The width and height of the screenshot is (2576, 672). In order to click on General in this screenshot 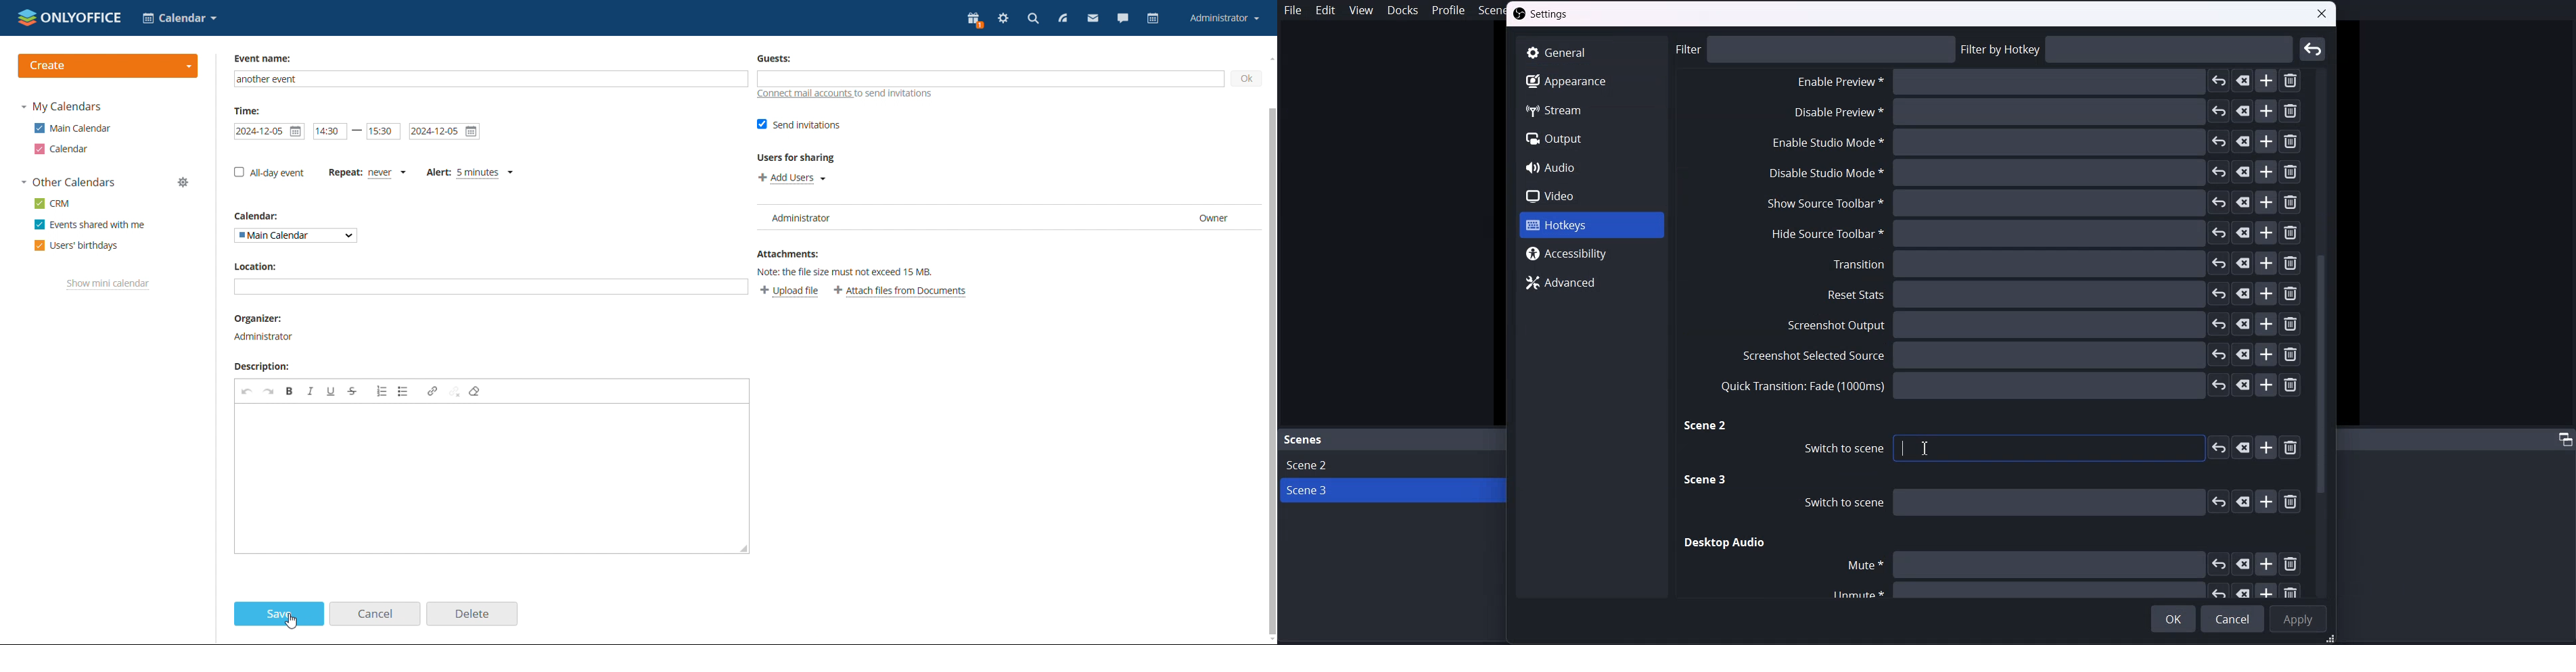, I will do `click(1590, 52)`.